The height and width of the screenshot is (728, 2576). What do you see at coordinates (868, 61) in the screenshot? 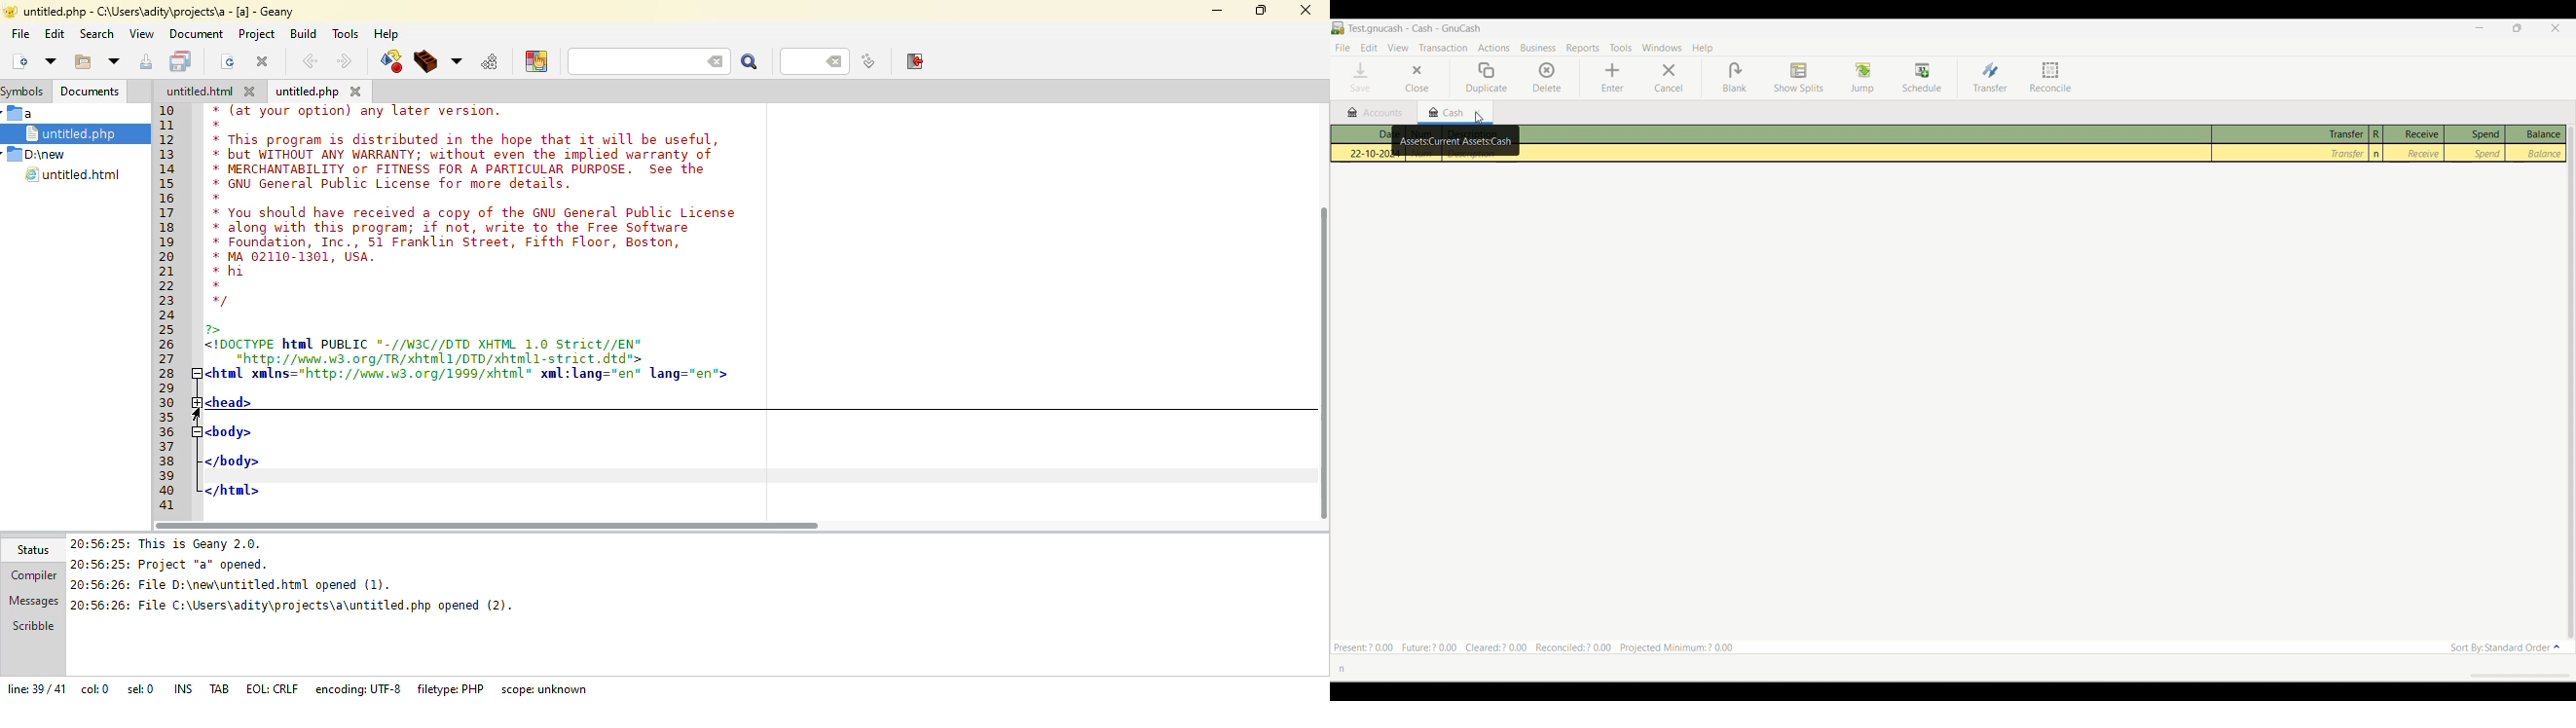
I see `jump` at bounding box center [868, 61].